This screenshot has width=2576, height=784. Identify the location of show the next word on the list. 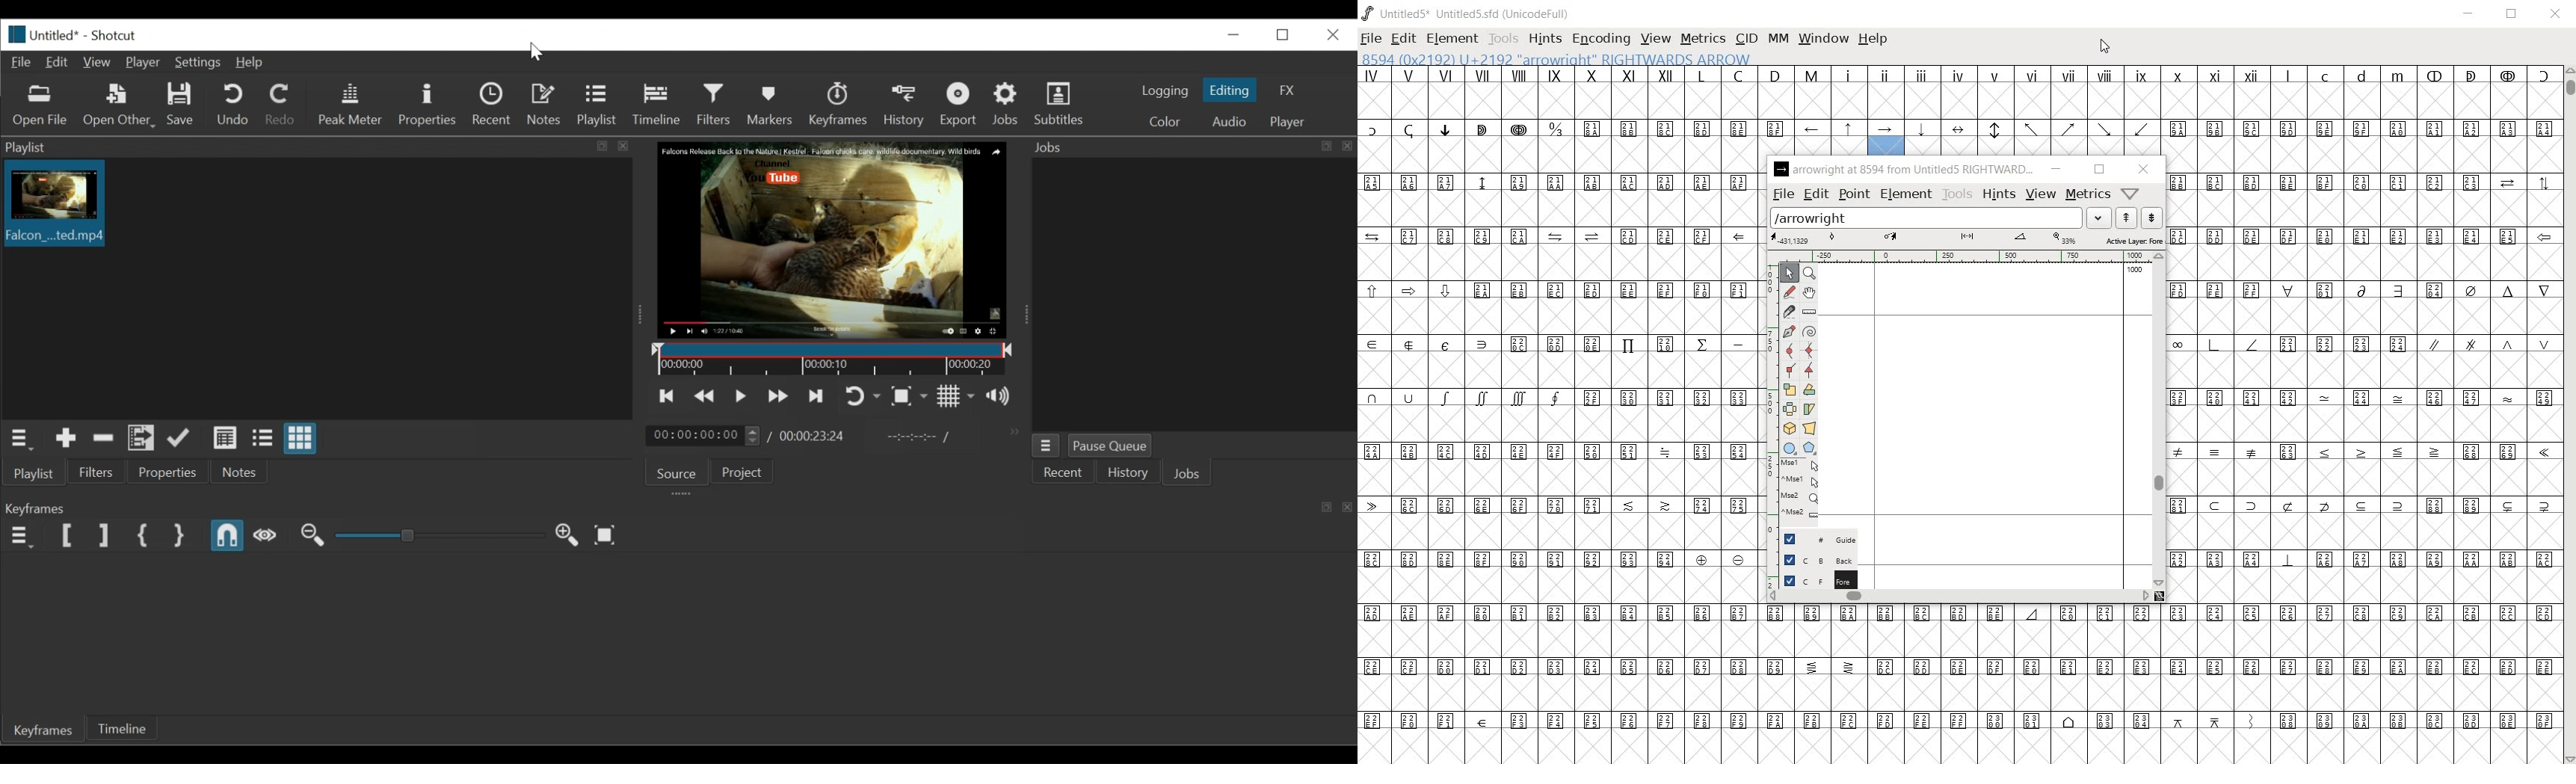
(2124, 218).